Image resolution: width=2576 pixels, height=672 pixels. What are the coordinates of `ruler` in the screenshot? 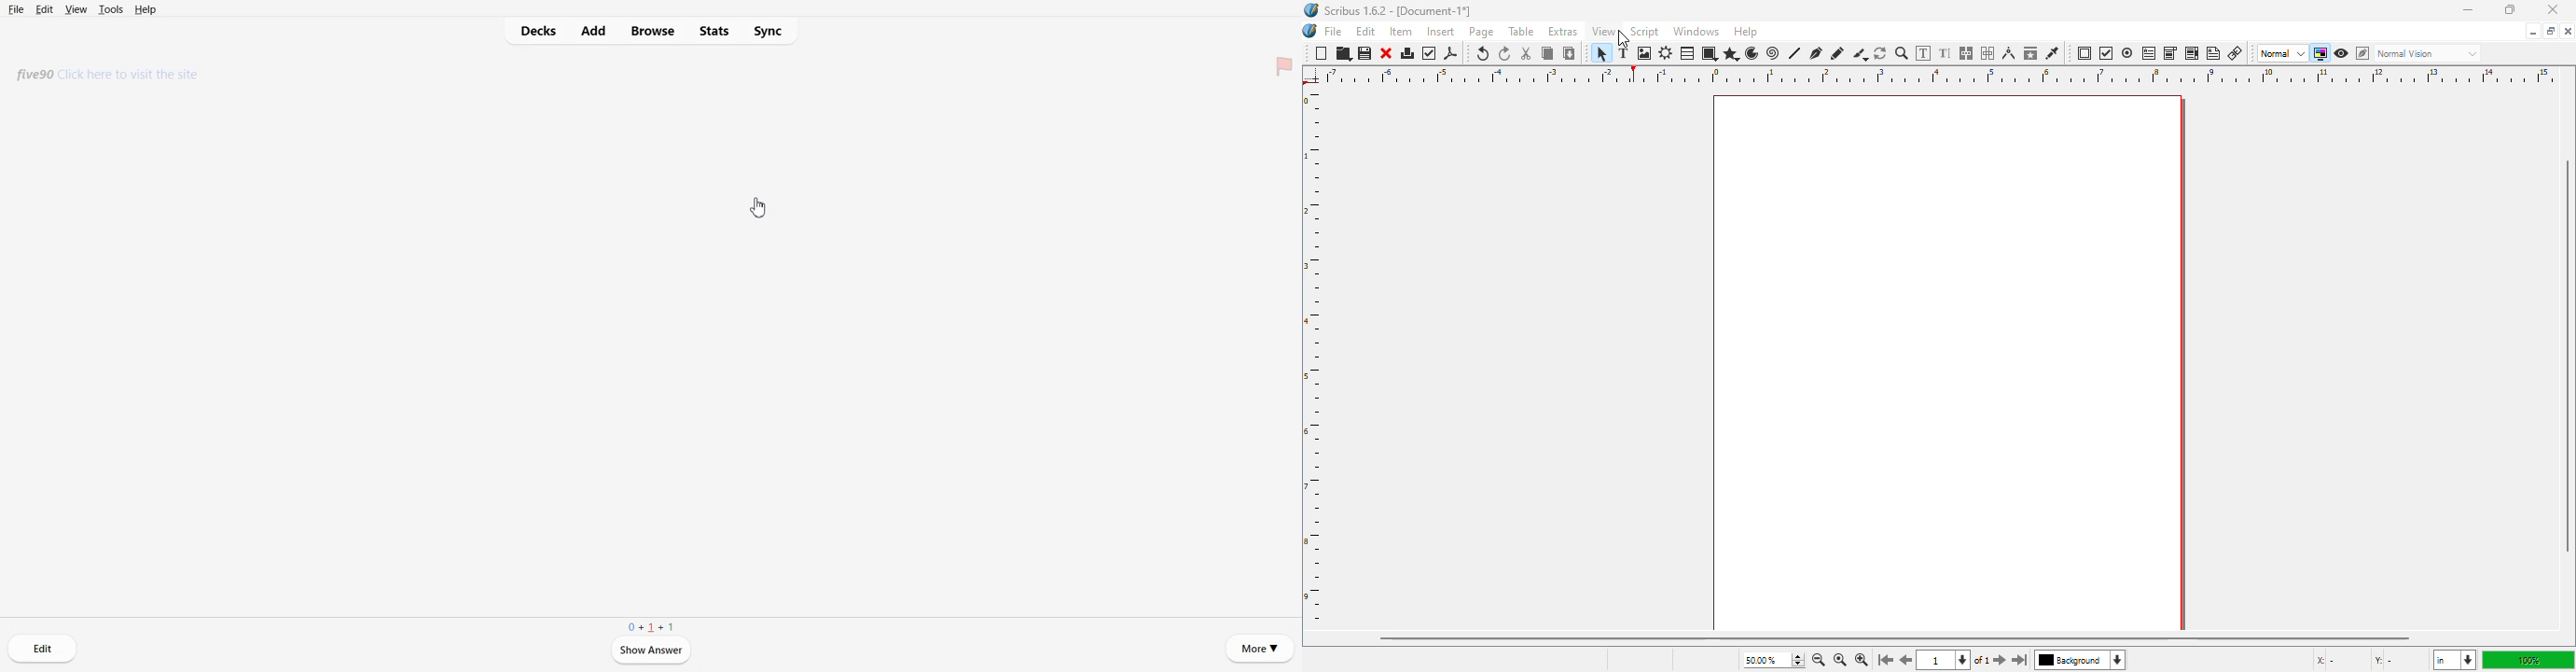 It's located at (1931, 76).